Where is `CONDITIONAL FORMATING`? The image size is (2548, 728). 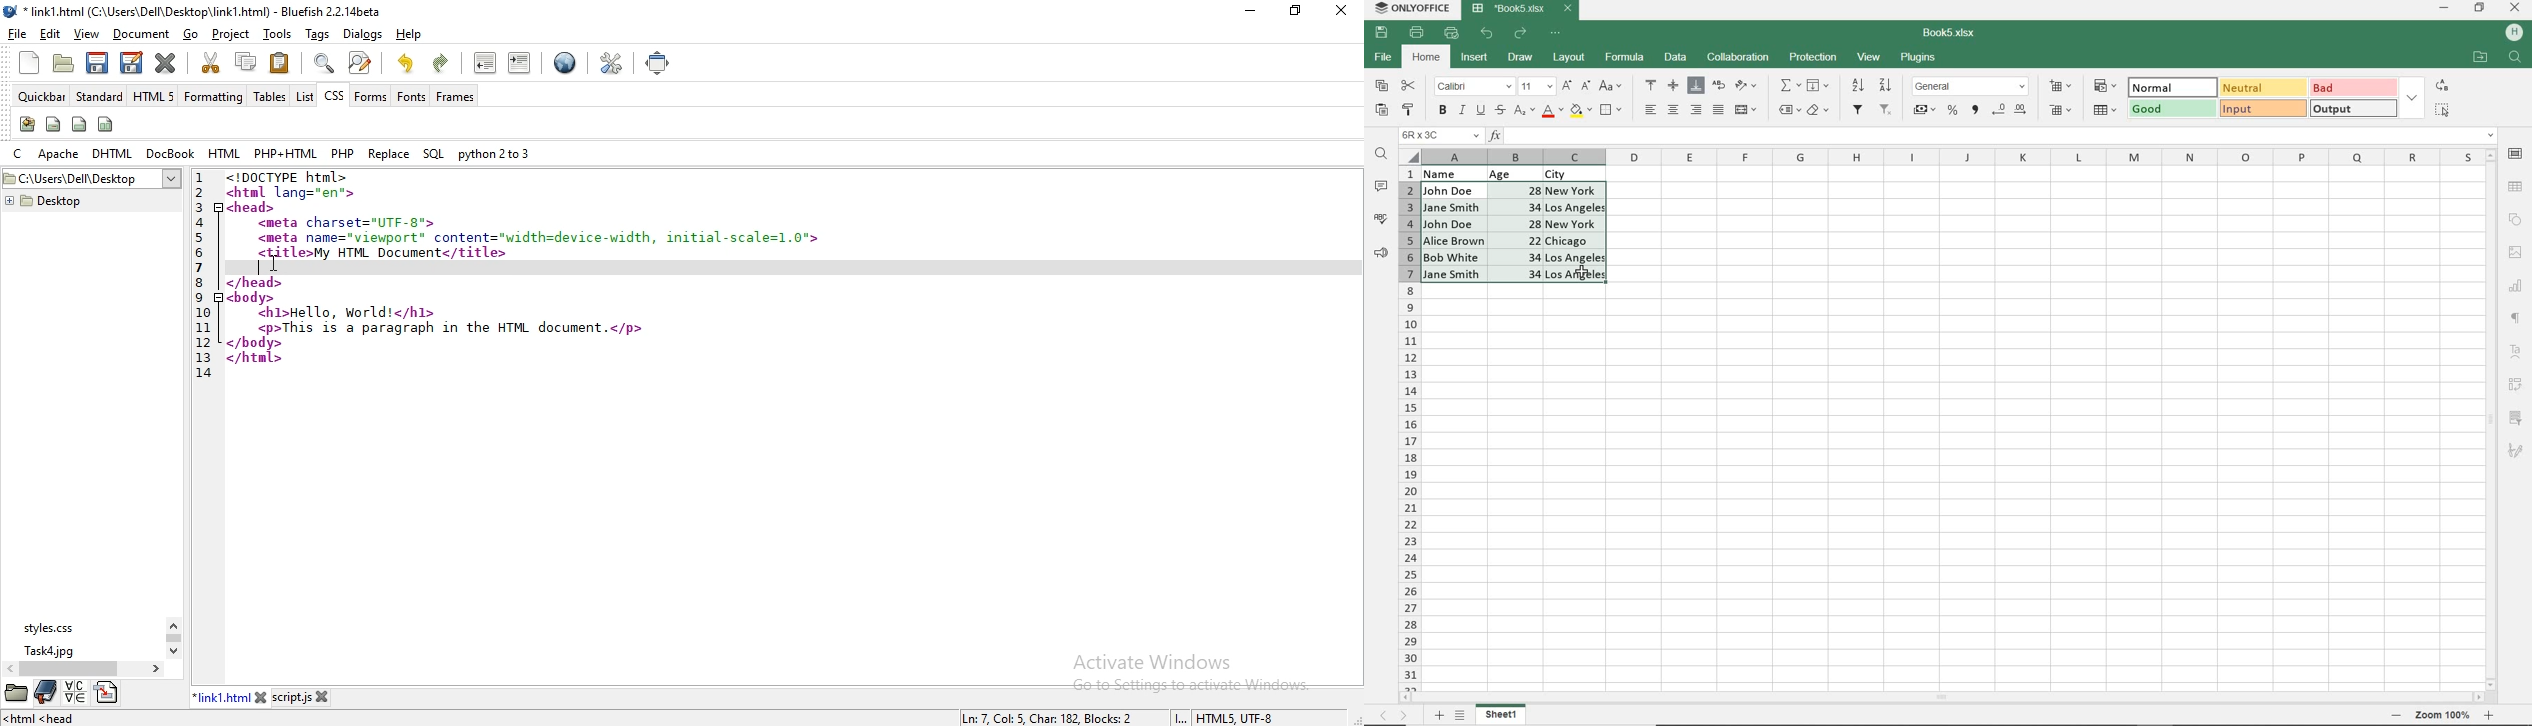 CONDITIONAL FORMATING is located at coordinates (2105, 86).